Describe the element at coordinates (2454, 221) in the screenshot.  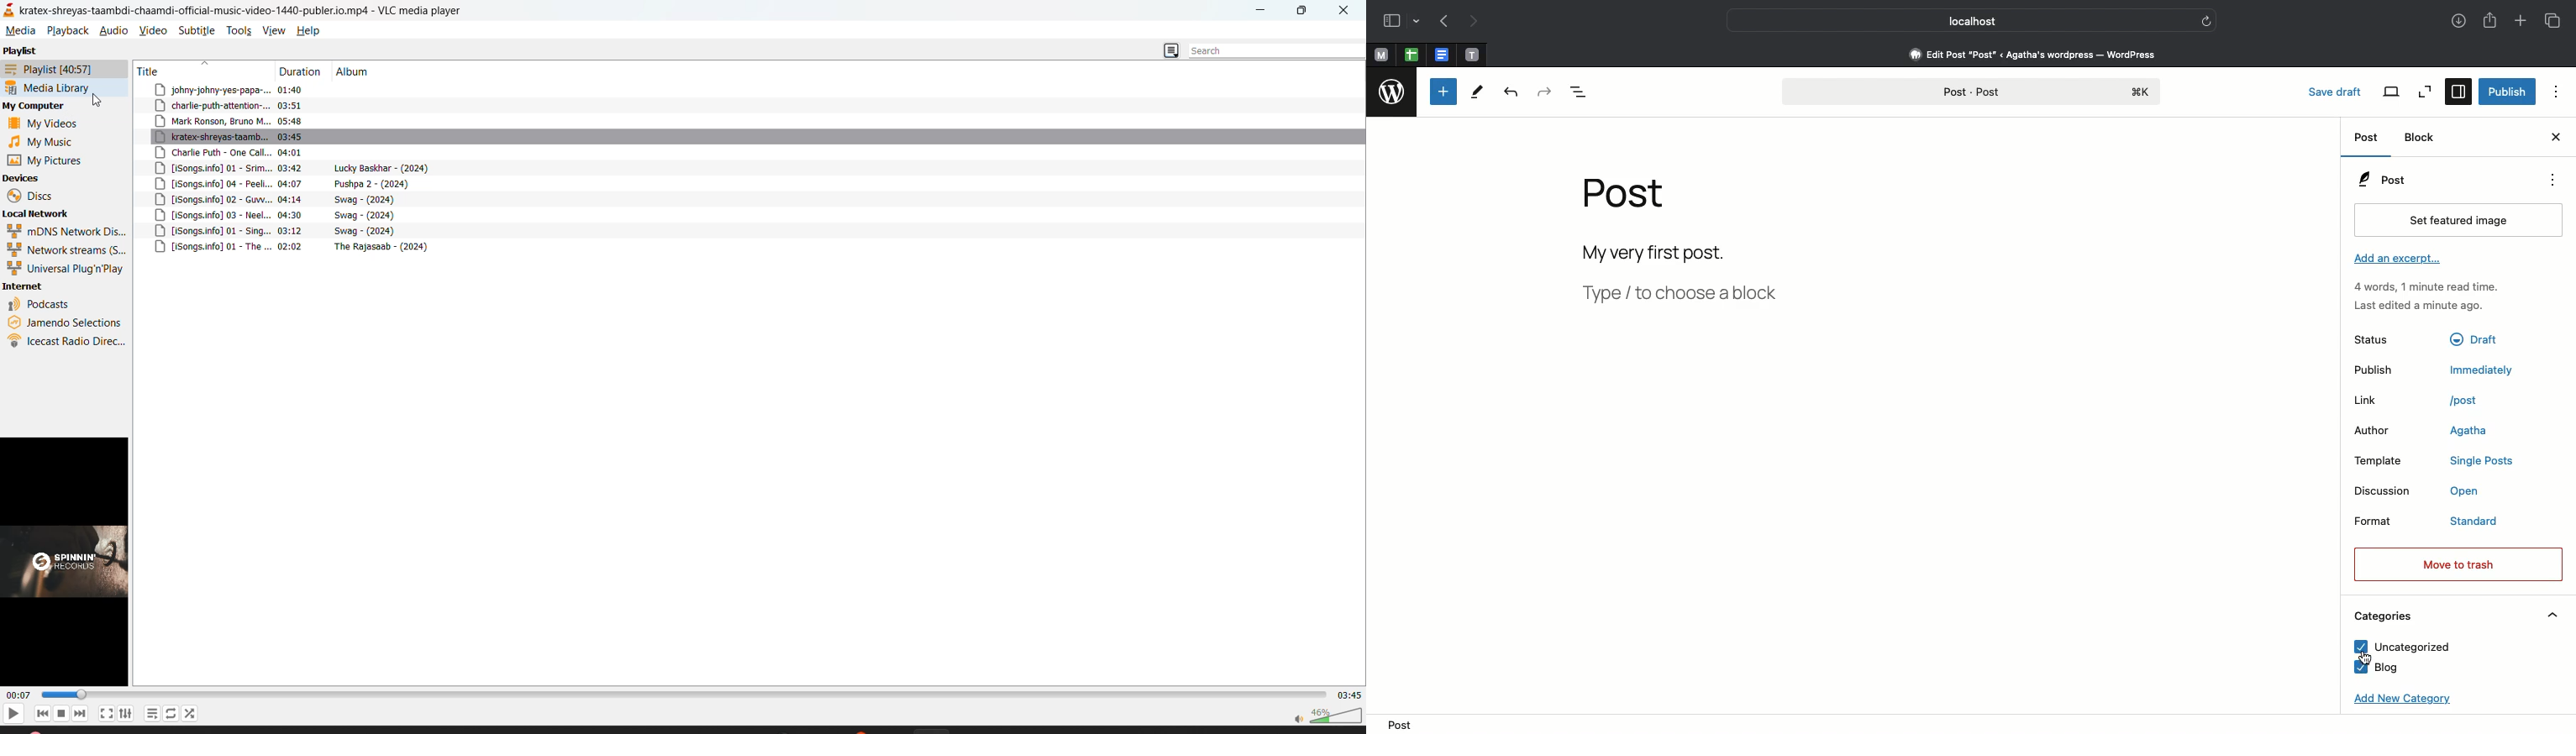
I see `Set featured image` at that location.